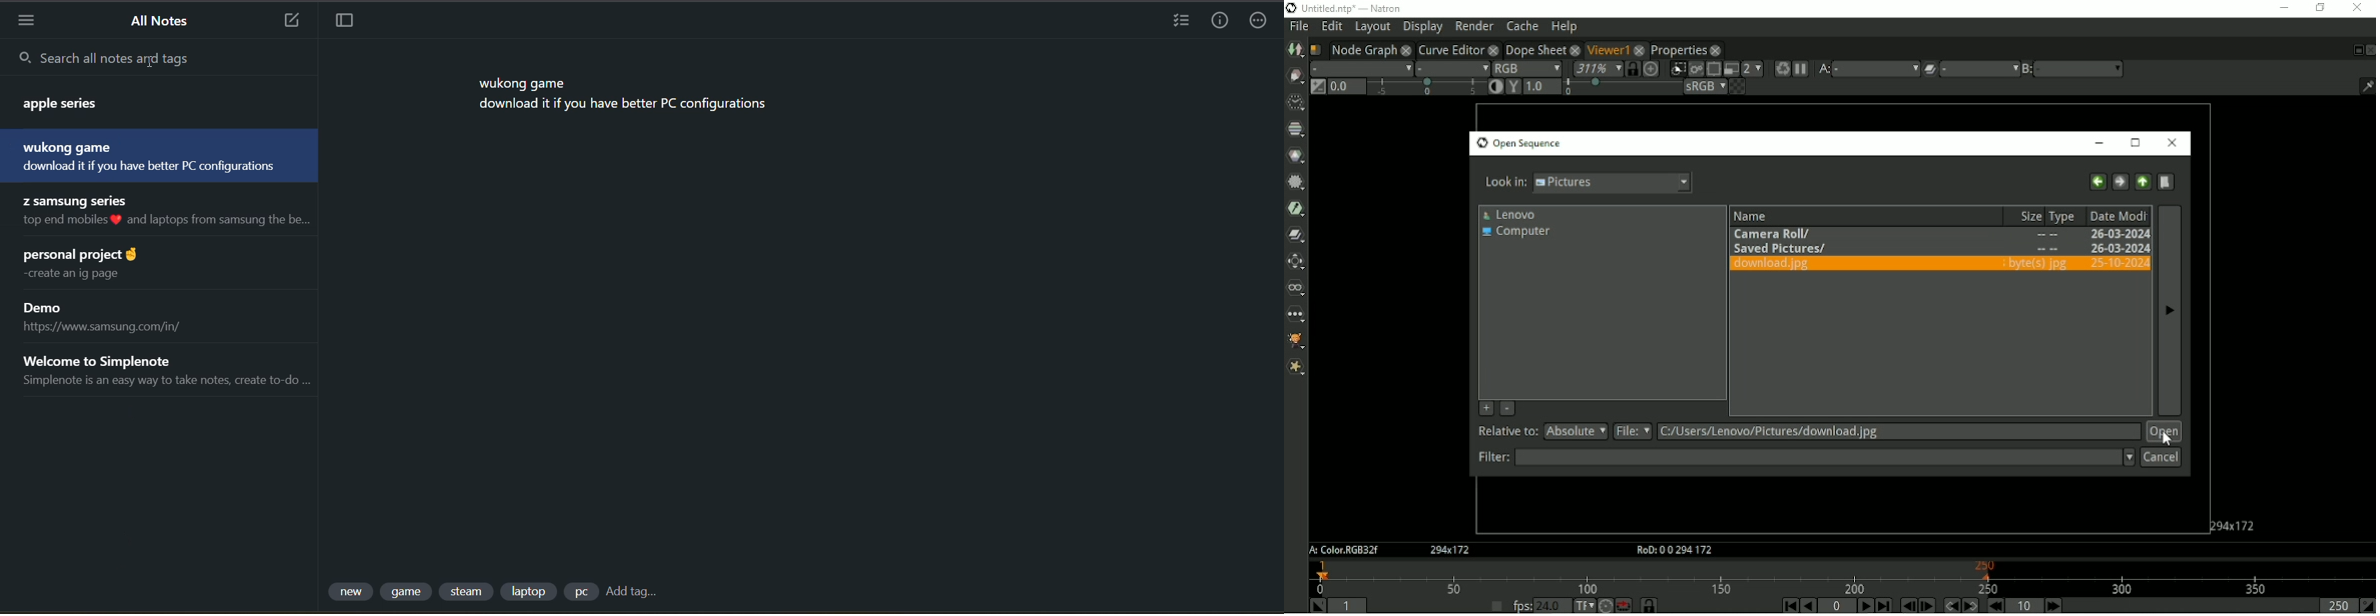 This screenshot has height=616, width=2380. What do you see at coordinates (349, 591) in the screenshot?
I see `tag 1` at bounding box center [349, 591].